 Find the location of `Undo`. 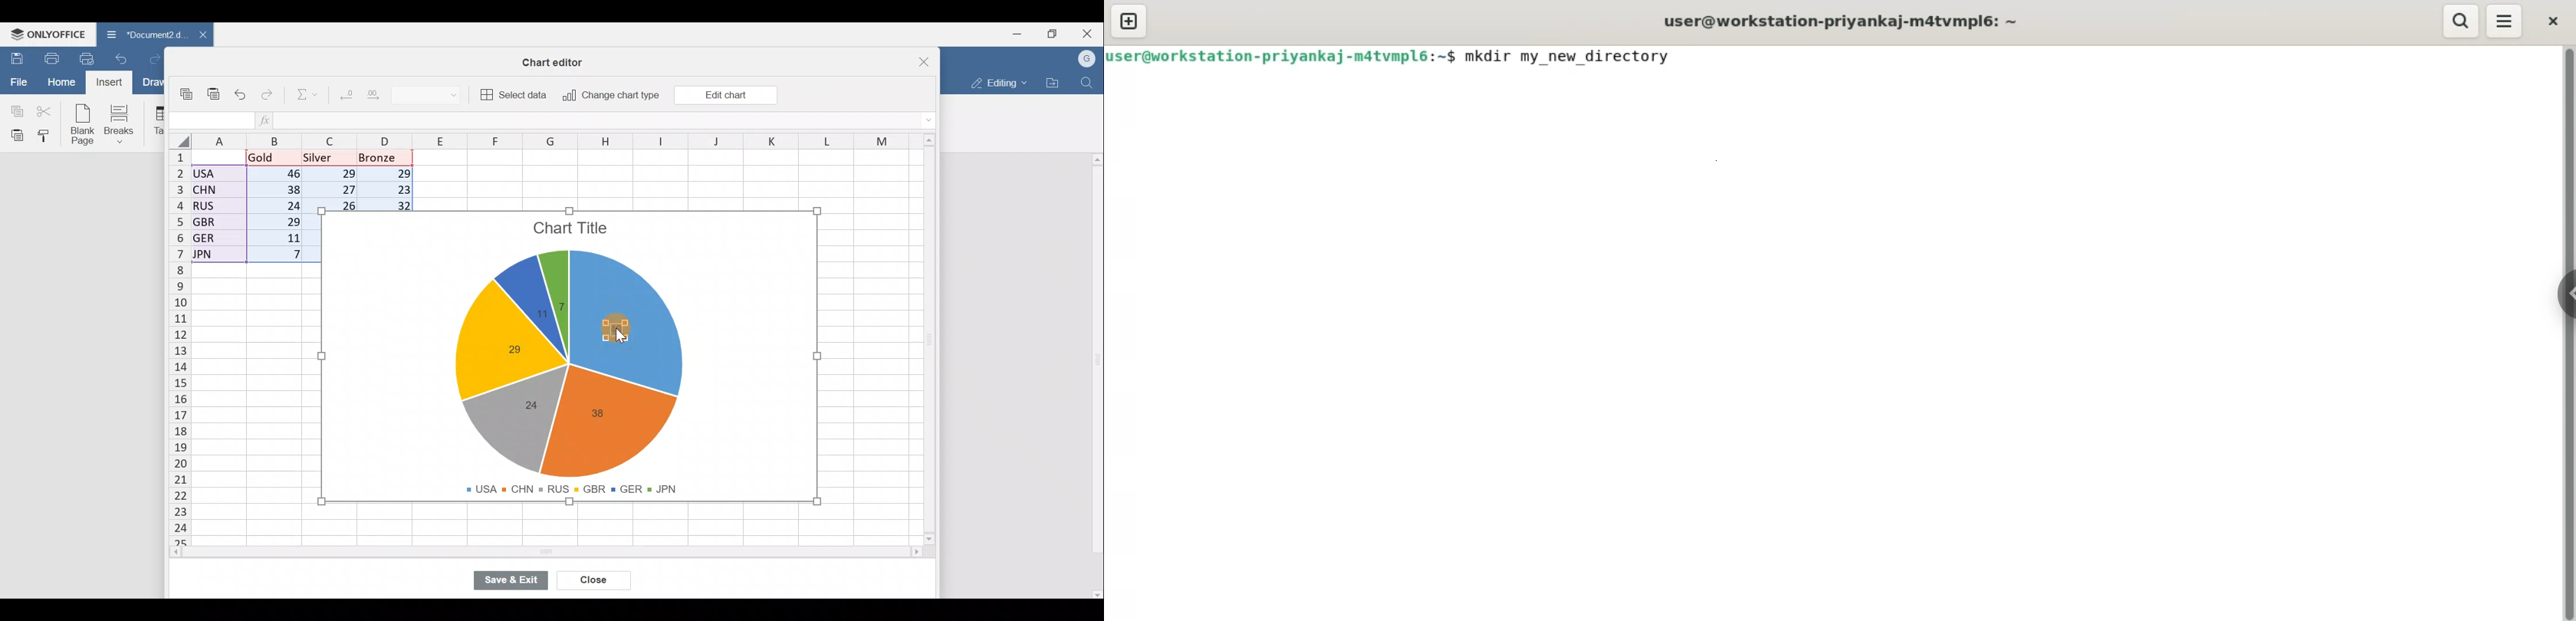

Undo is located at coordinates (243, 95).